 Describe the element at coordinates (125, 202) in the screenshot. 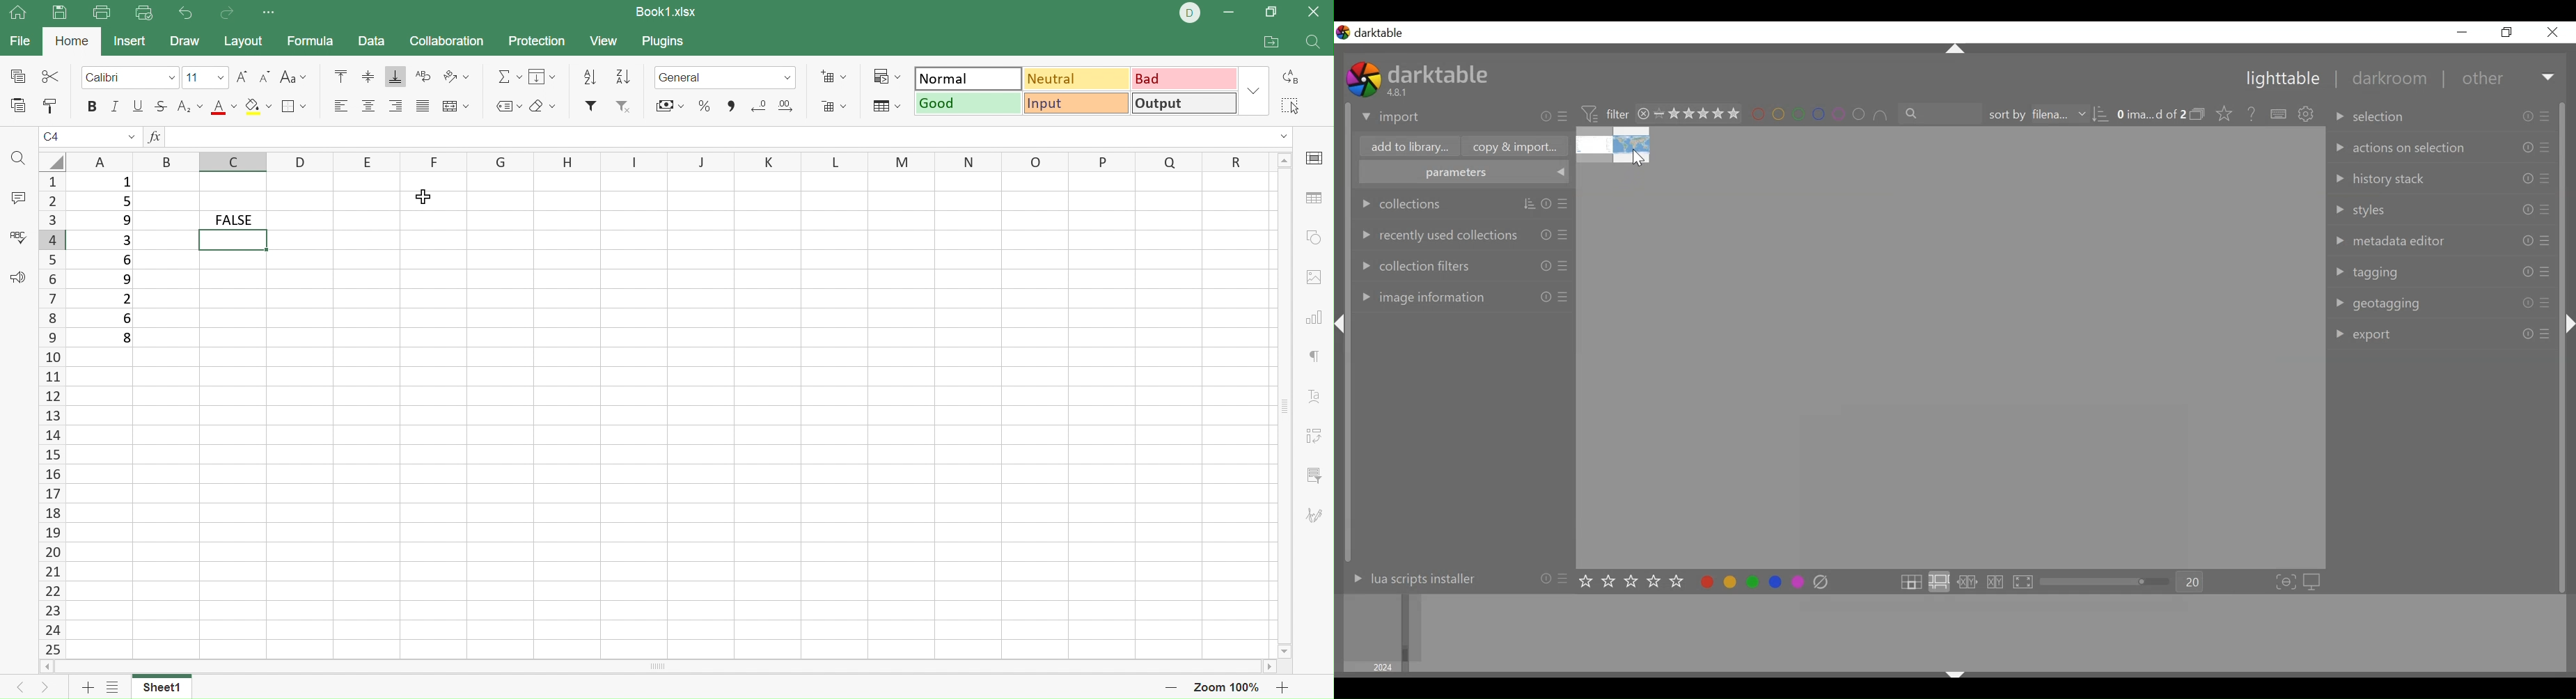

I see `5` at that location.